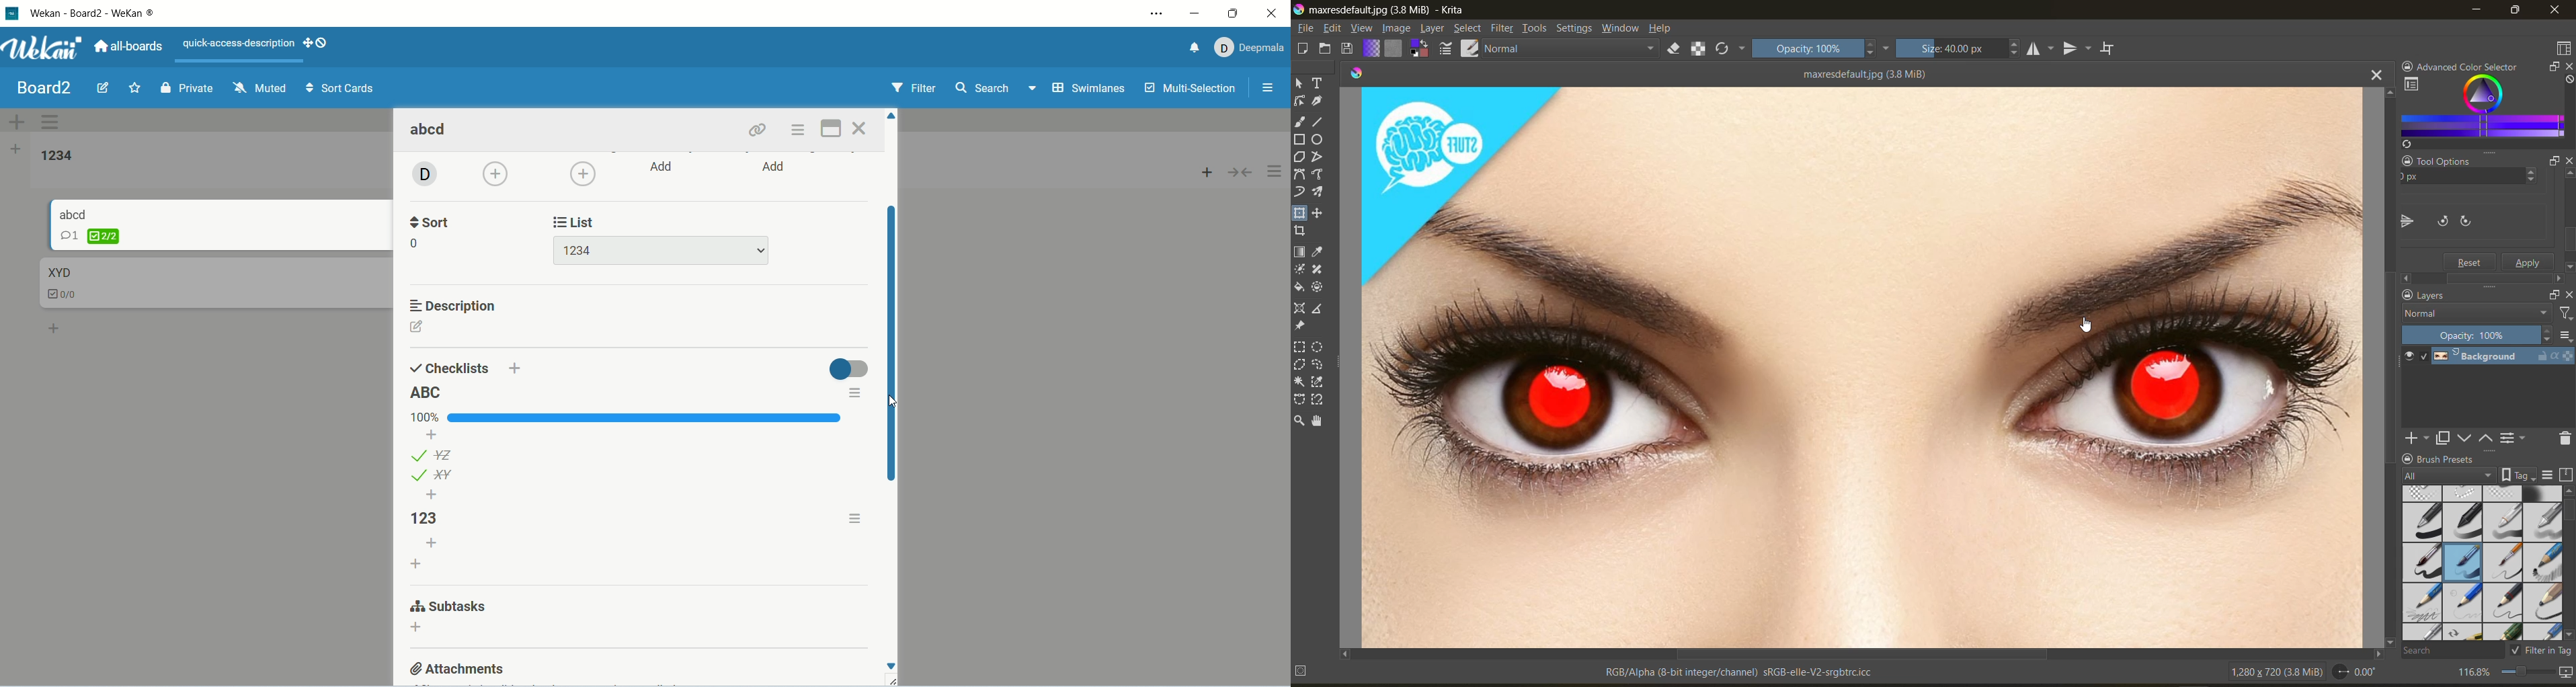 This screenshot has width=2576, height=700. I want to click on options, so click(2566, 335).